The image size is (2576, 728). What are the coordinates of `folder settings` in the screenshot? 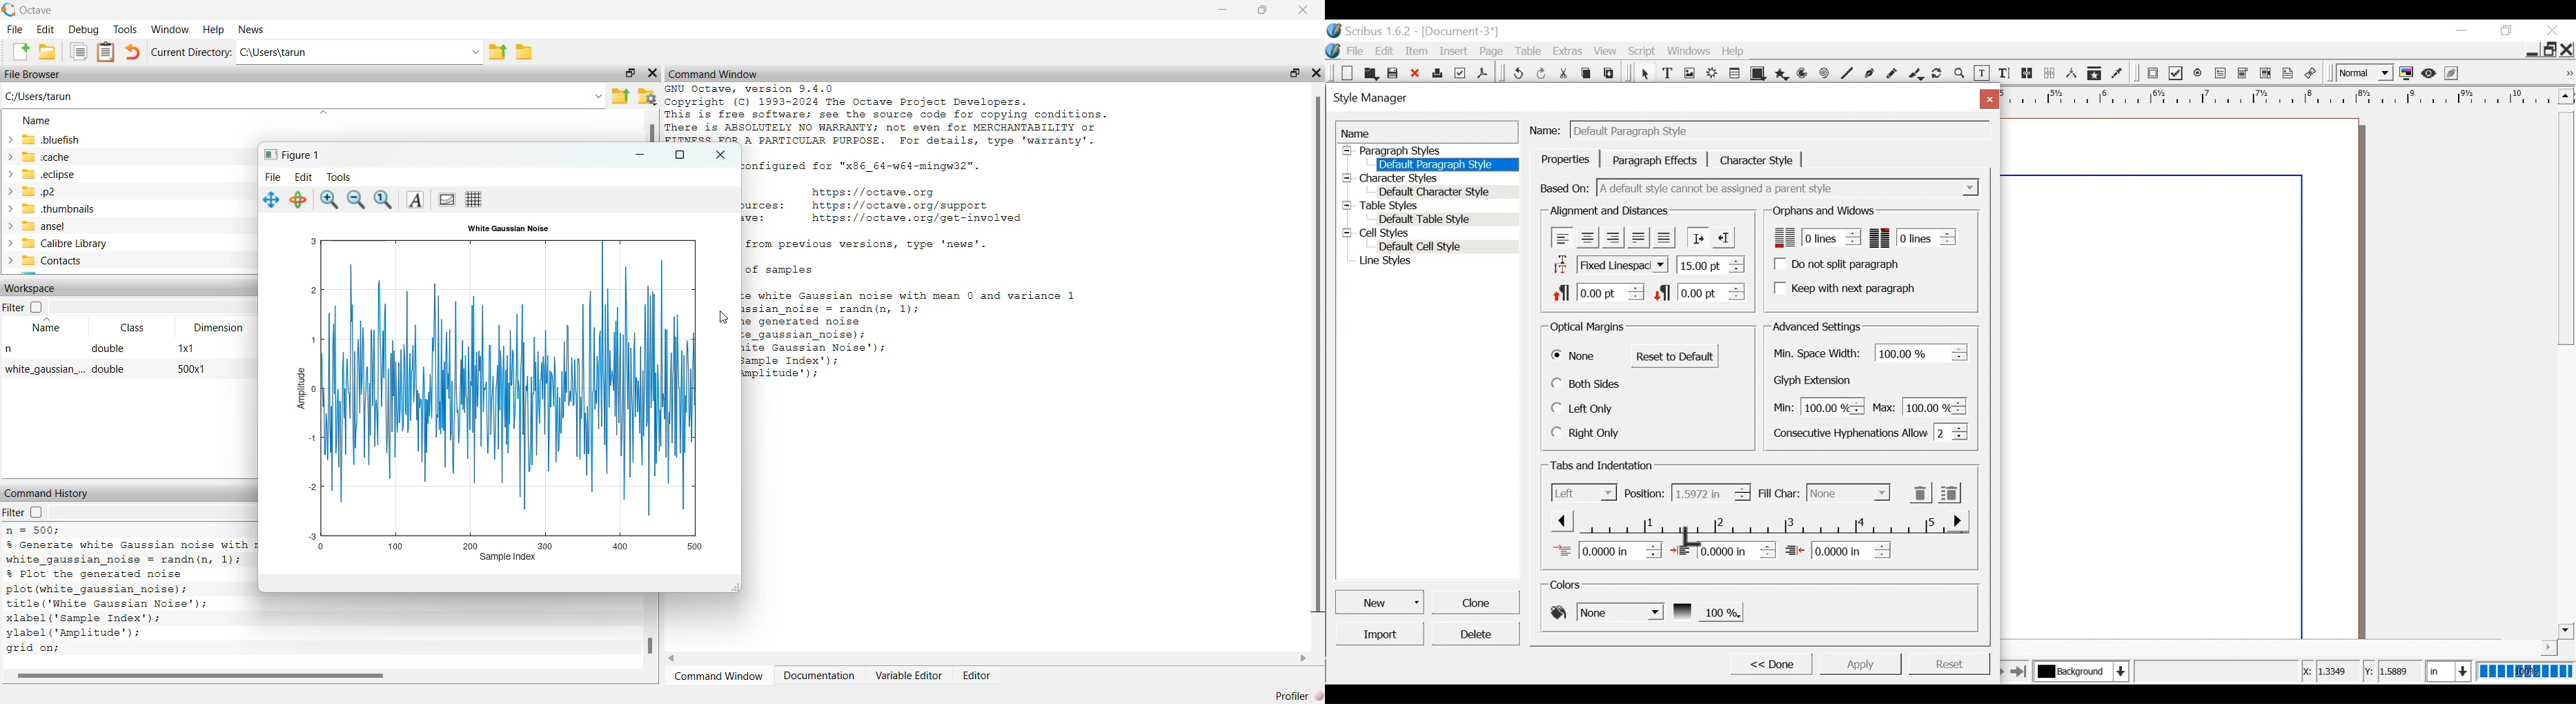 It's located at (645, 97).